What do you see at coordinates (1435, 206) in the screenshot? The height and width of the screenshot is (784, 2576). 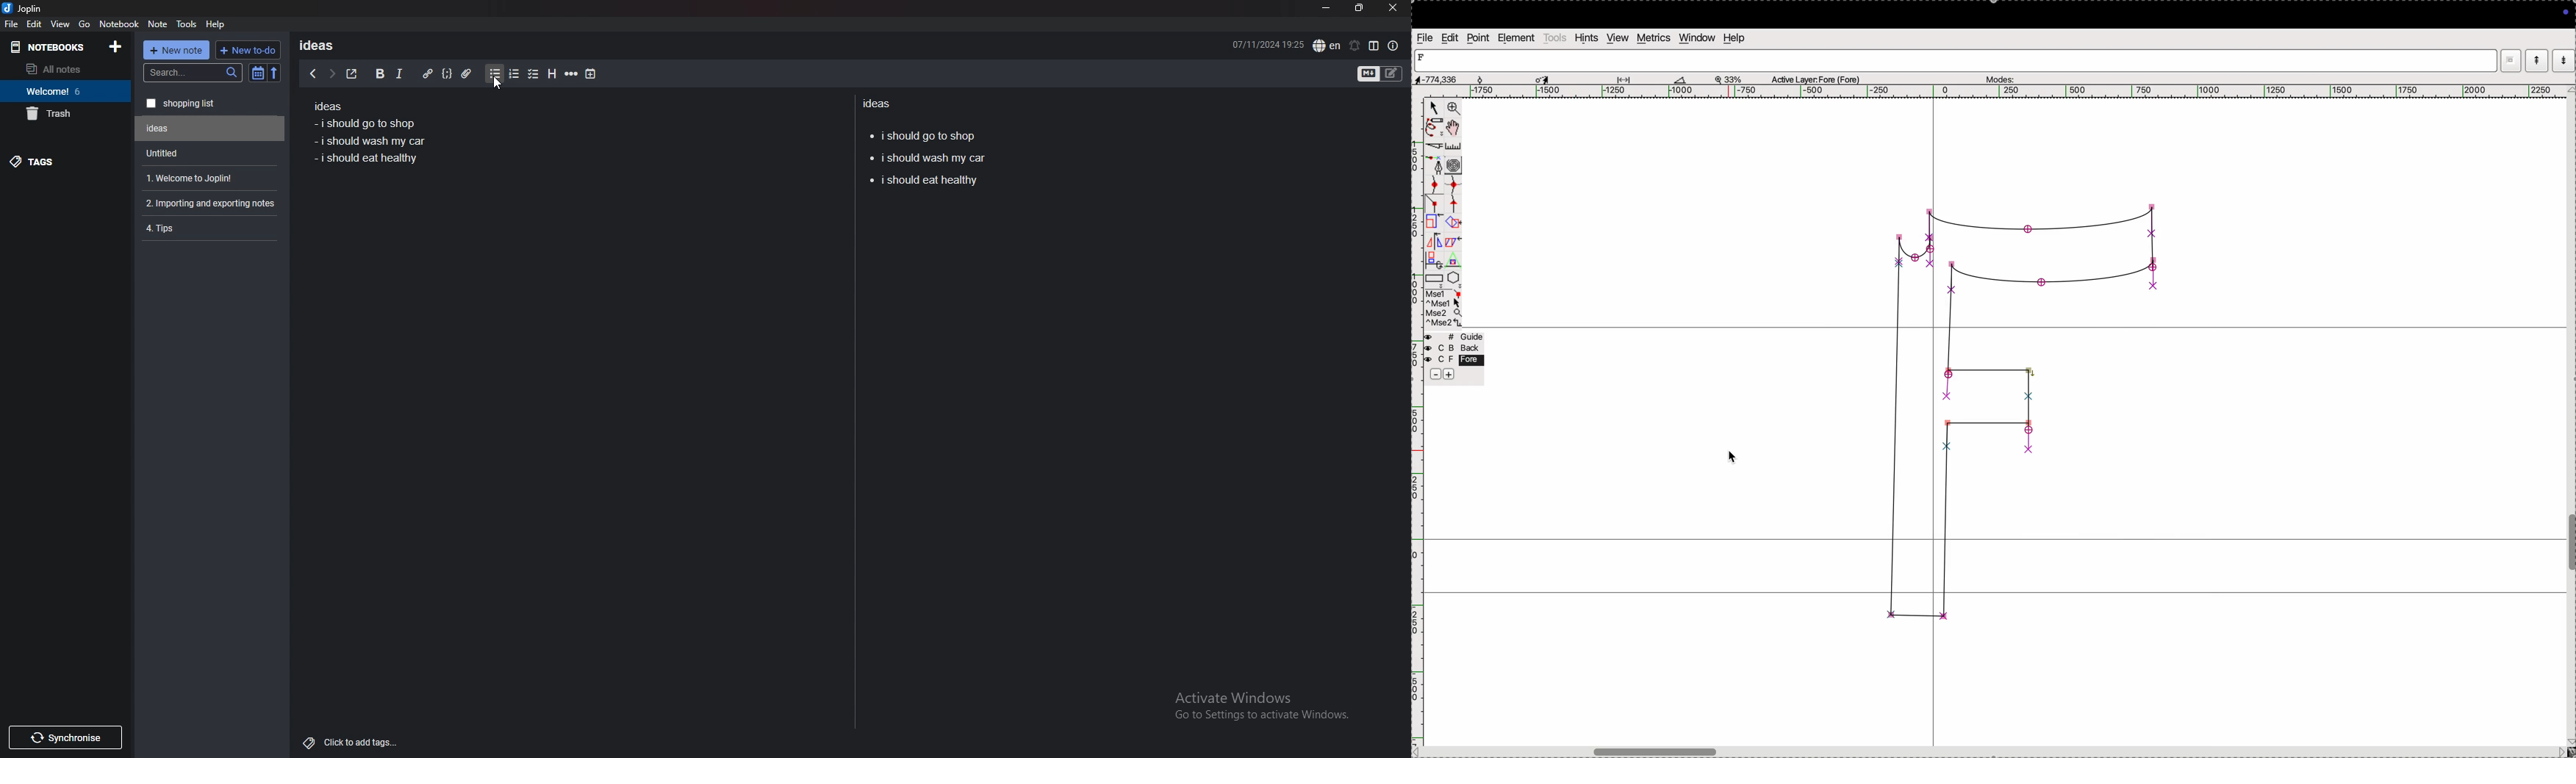 I see `line` at bounding box center [1435, 206].